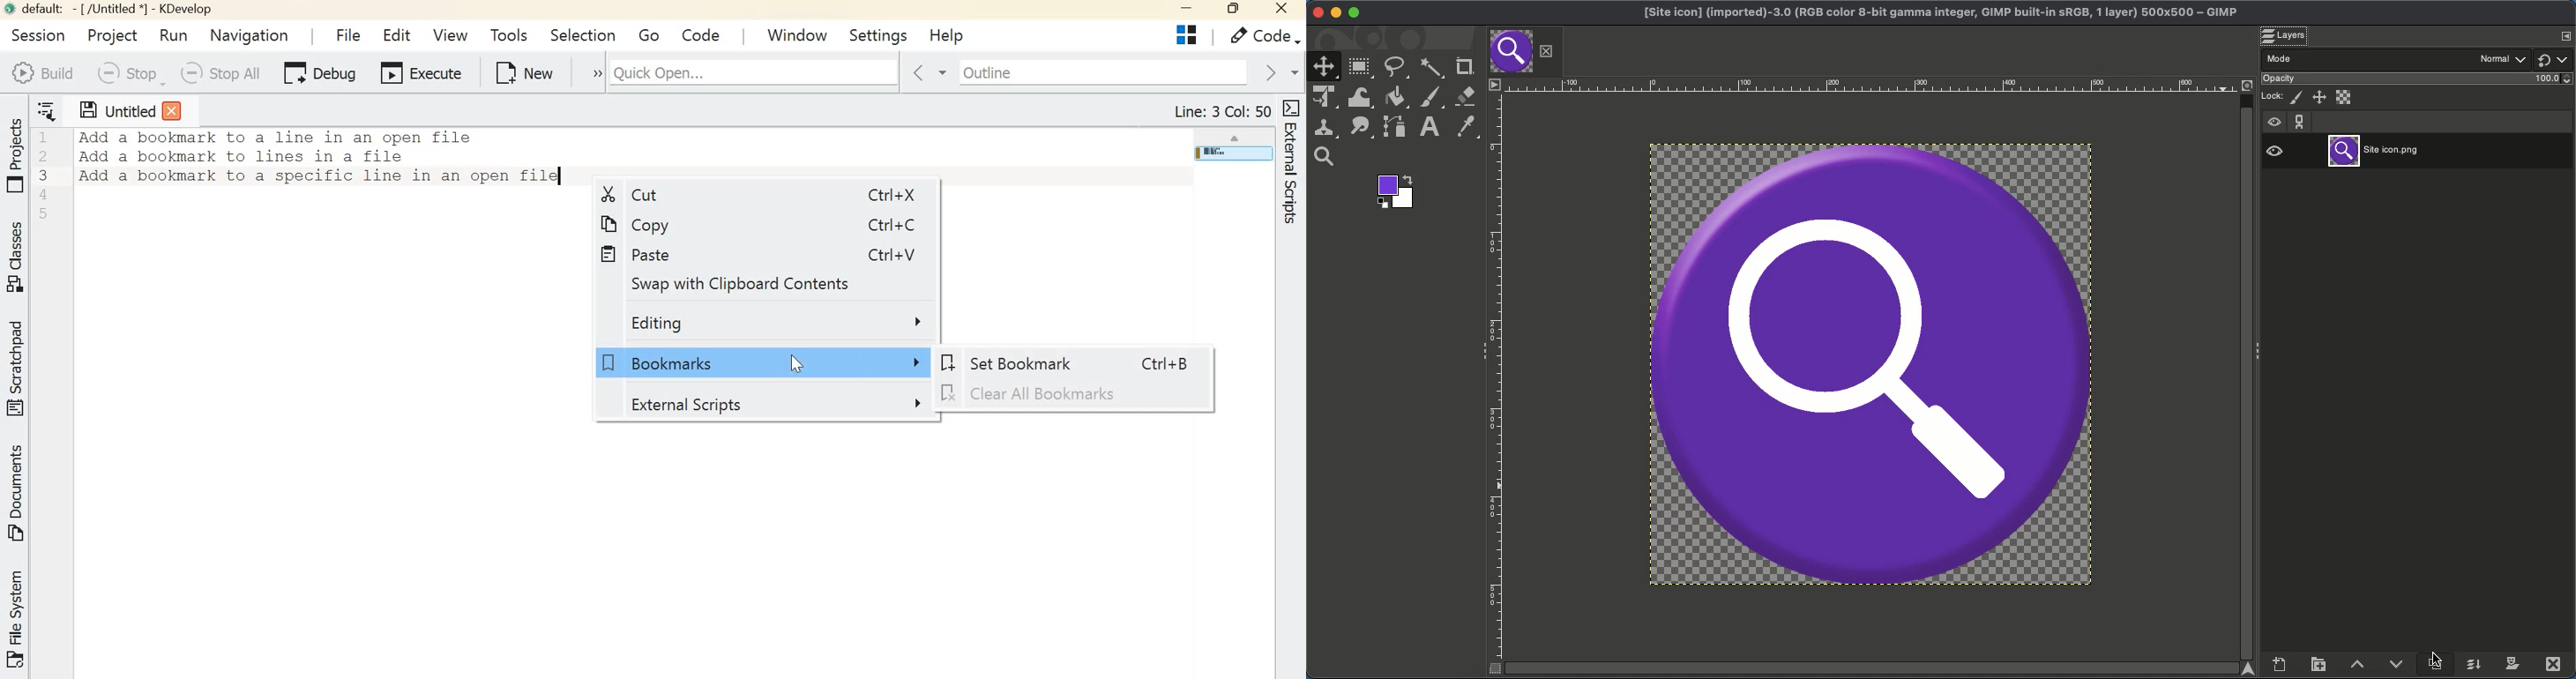 Image resolution: width=2576 pixels, height=700 pixels. What do you see at coordinates (1393, 128) in the screenshot?
I see `Paths` at bounding box center [1393, 128].